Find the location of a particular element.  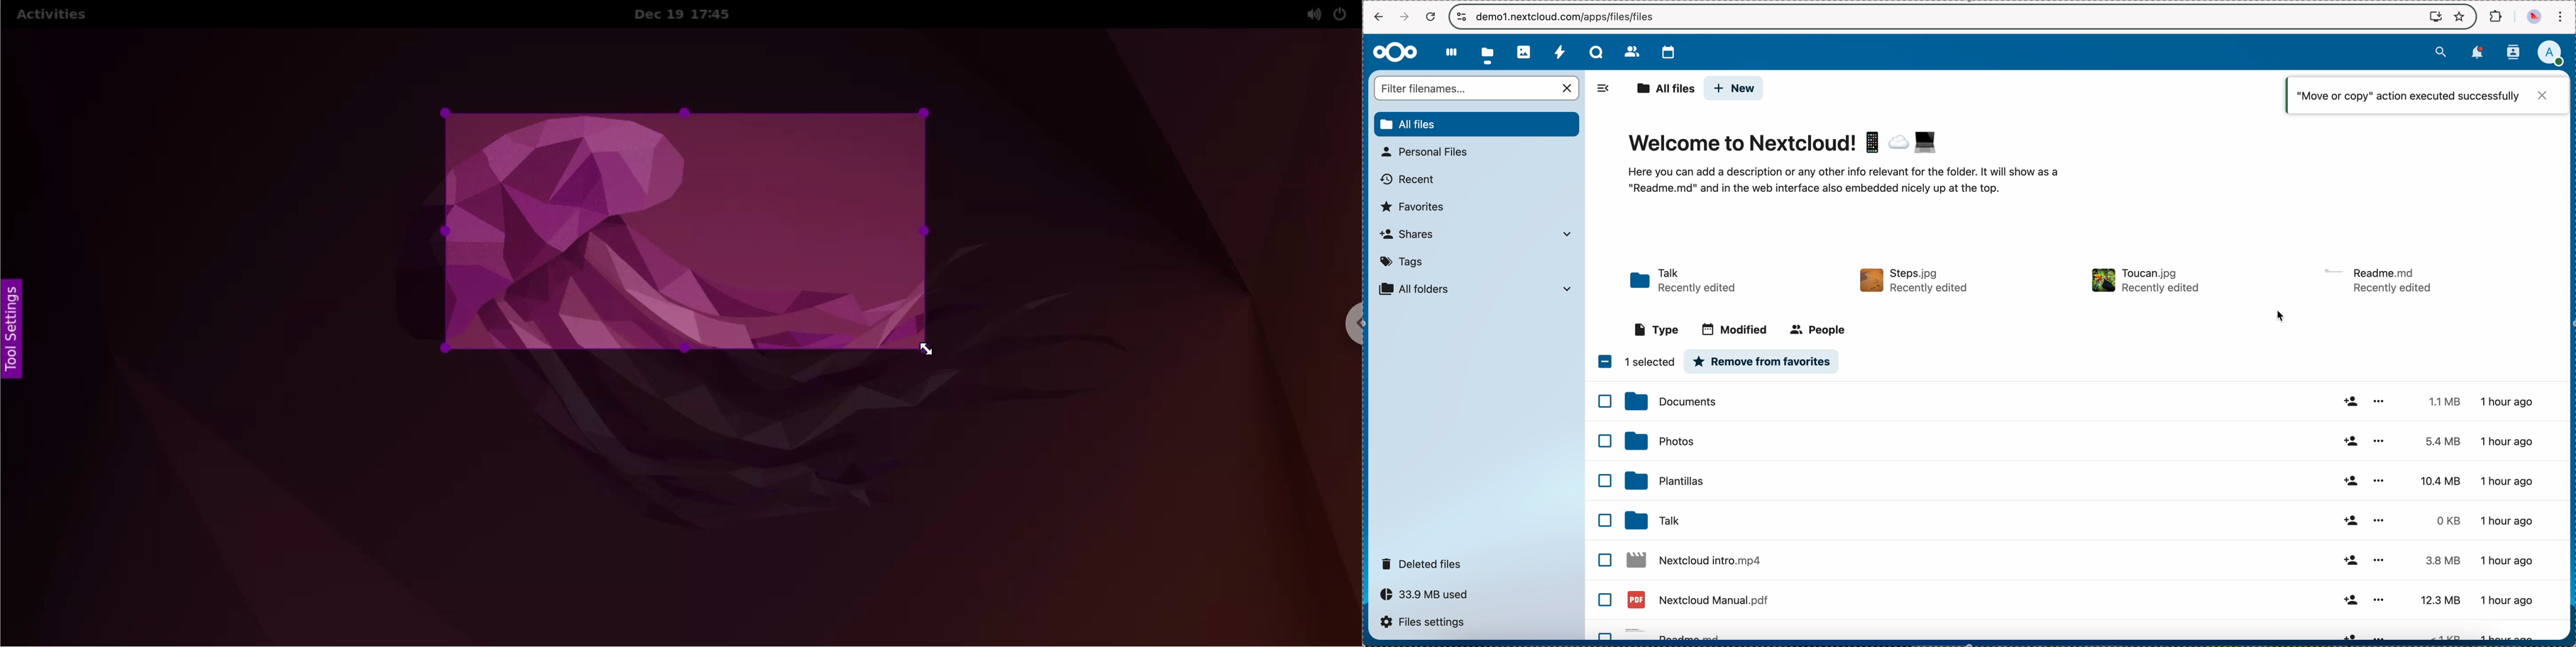

chrome options is located at coordinates (1345, 327).